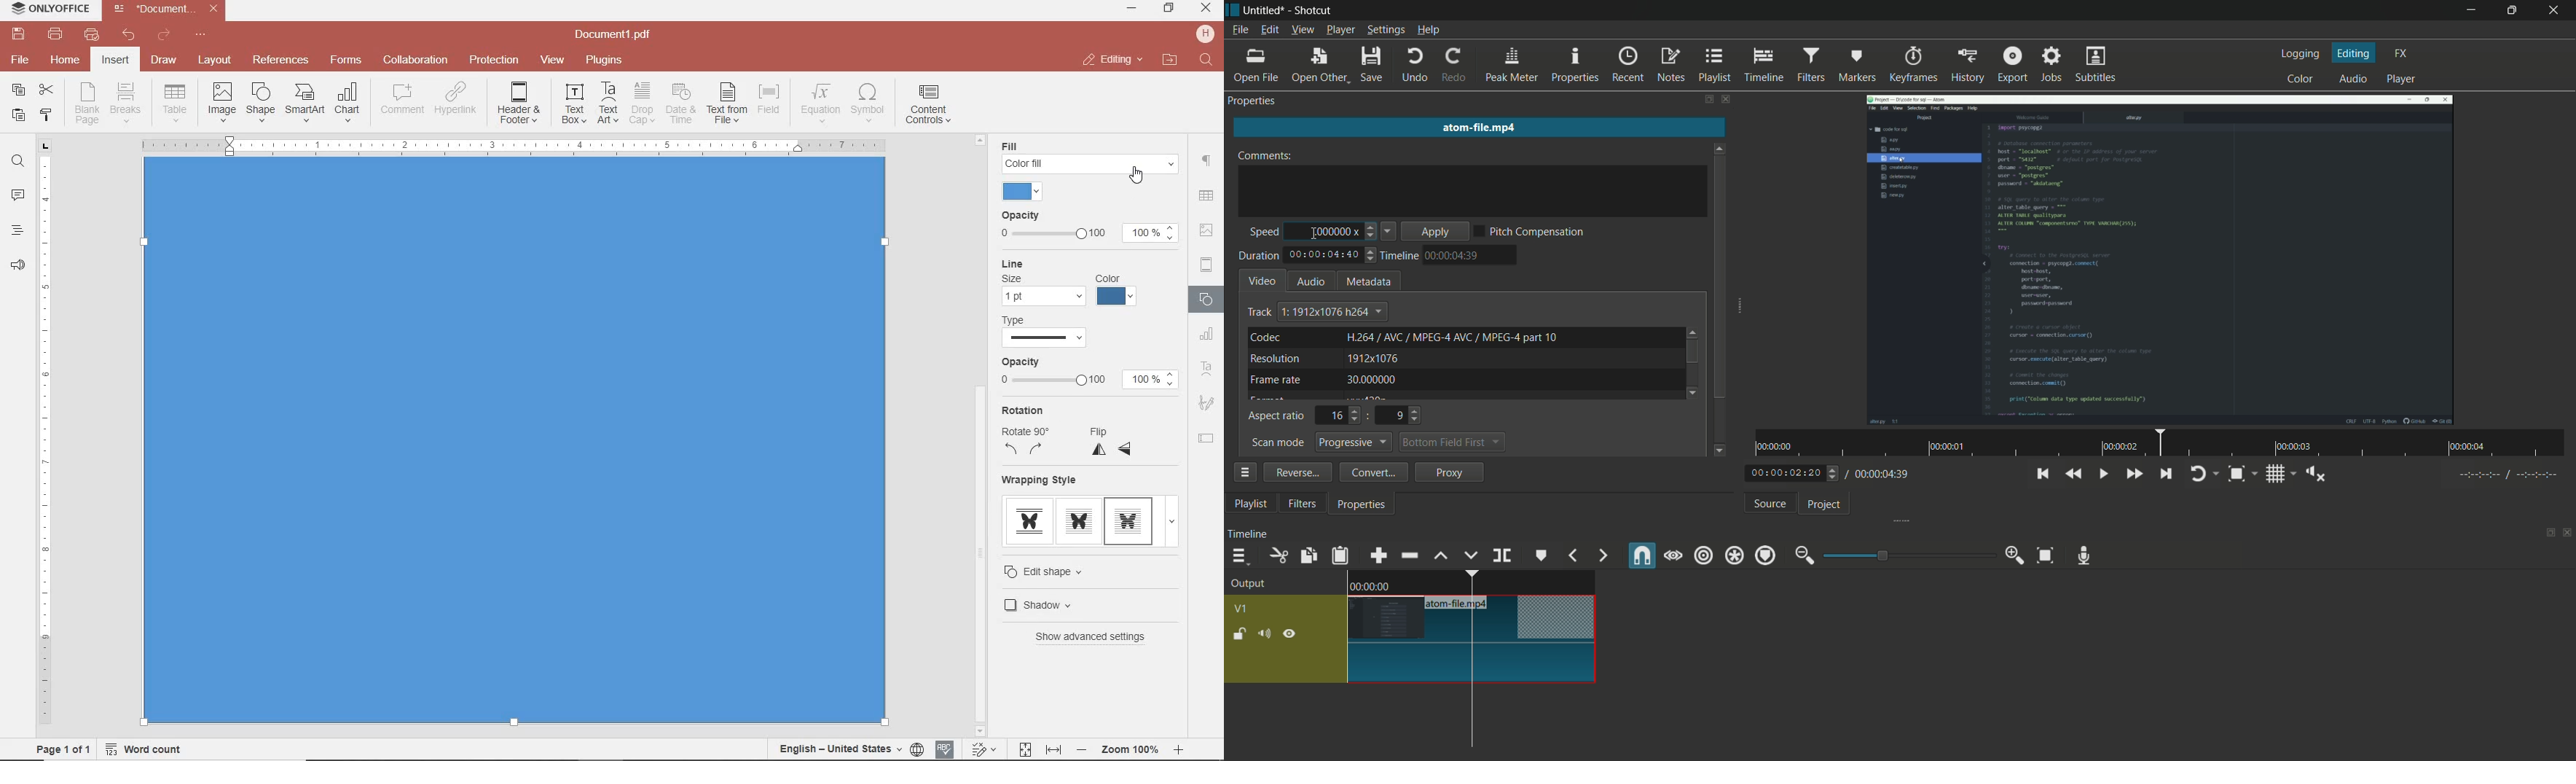 This screenshot has width=2576, height=784. I want to click on paste, so click(17, 114).